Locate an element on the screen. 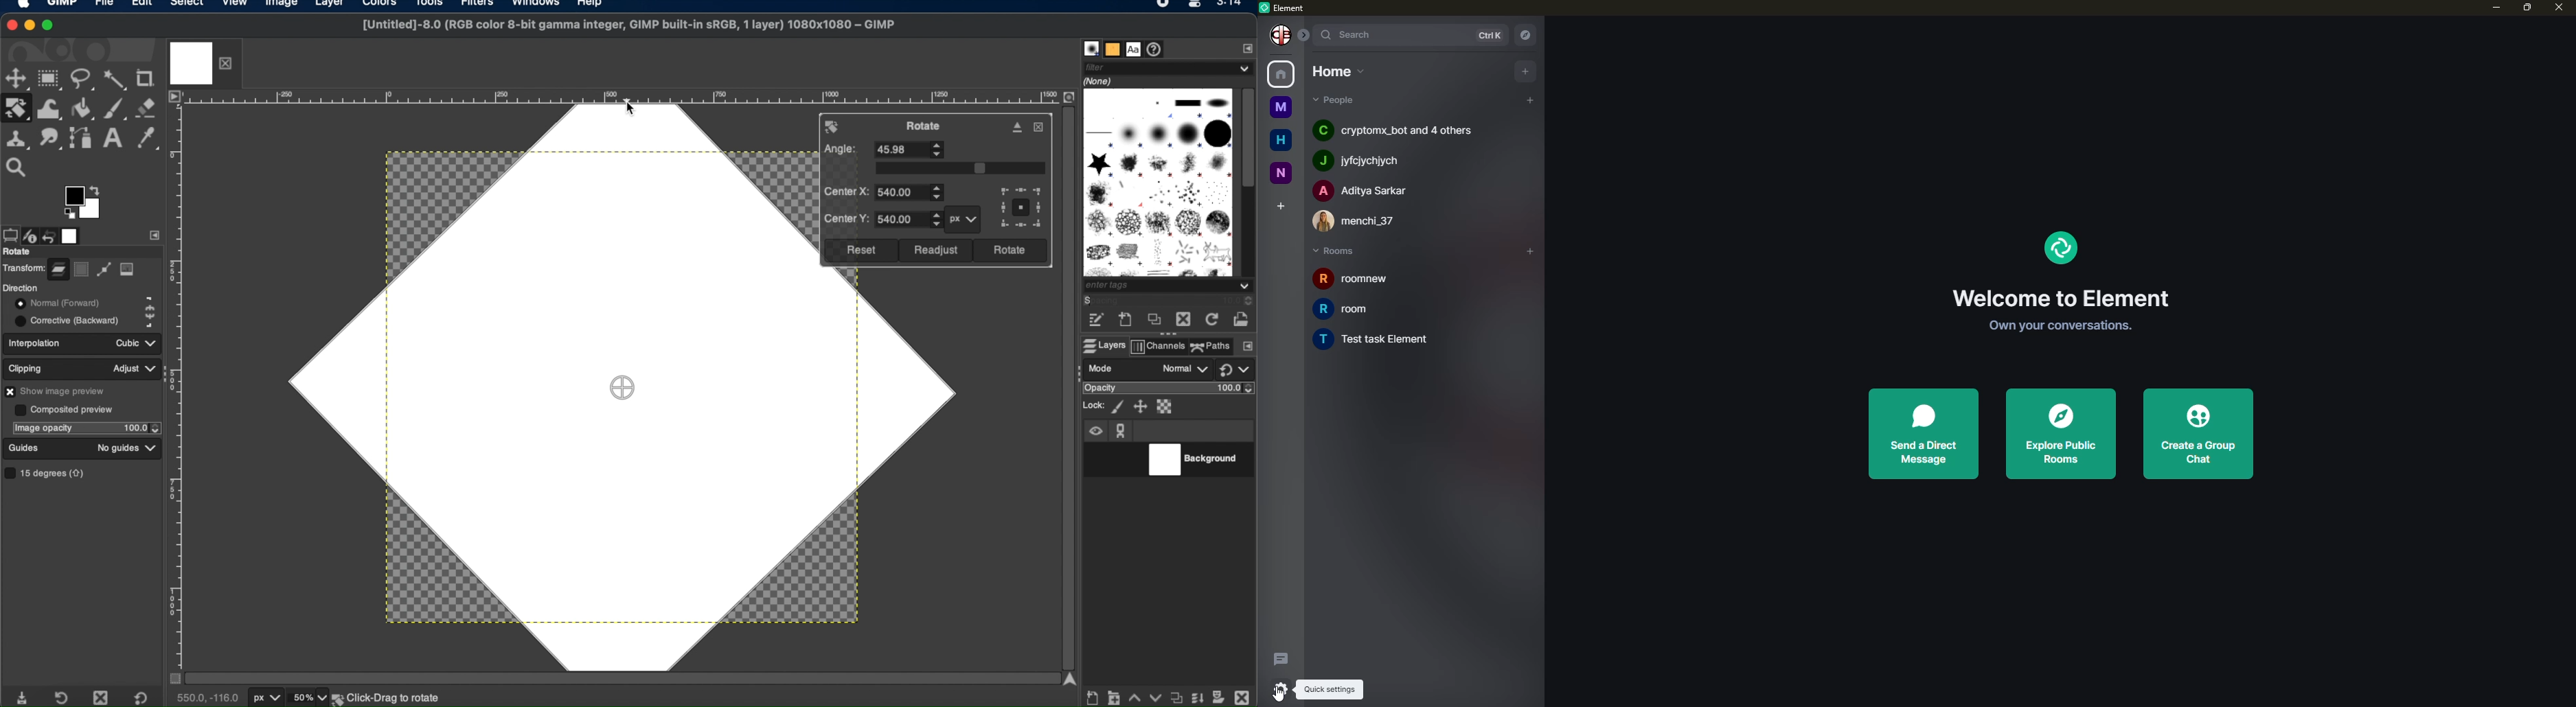 The width and height of the screenshot is (2576, 728). send direct message is located at coordinates (1922, 434).